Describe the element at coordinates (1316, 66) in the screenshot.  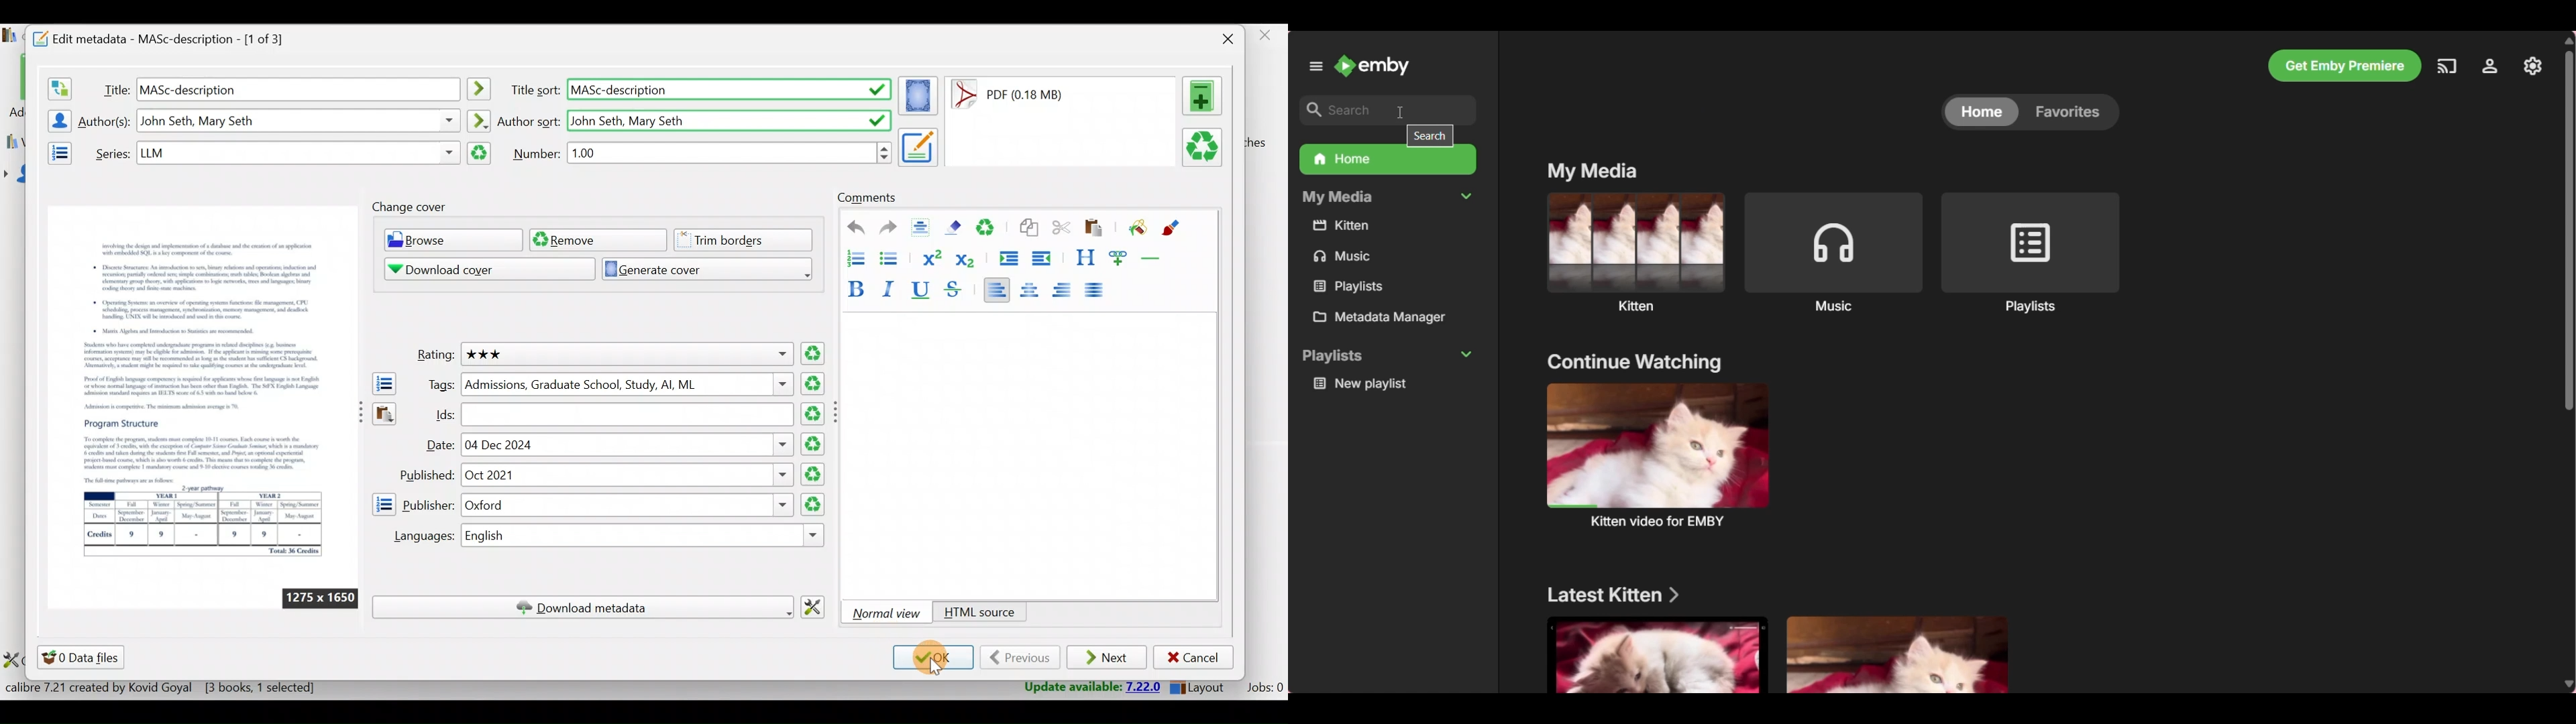
I see `Unpin left panel` at that location.